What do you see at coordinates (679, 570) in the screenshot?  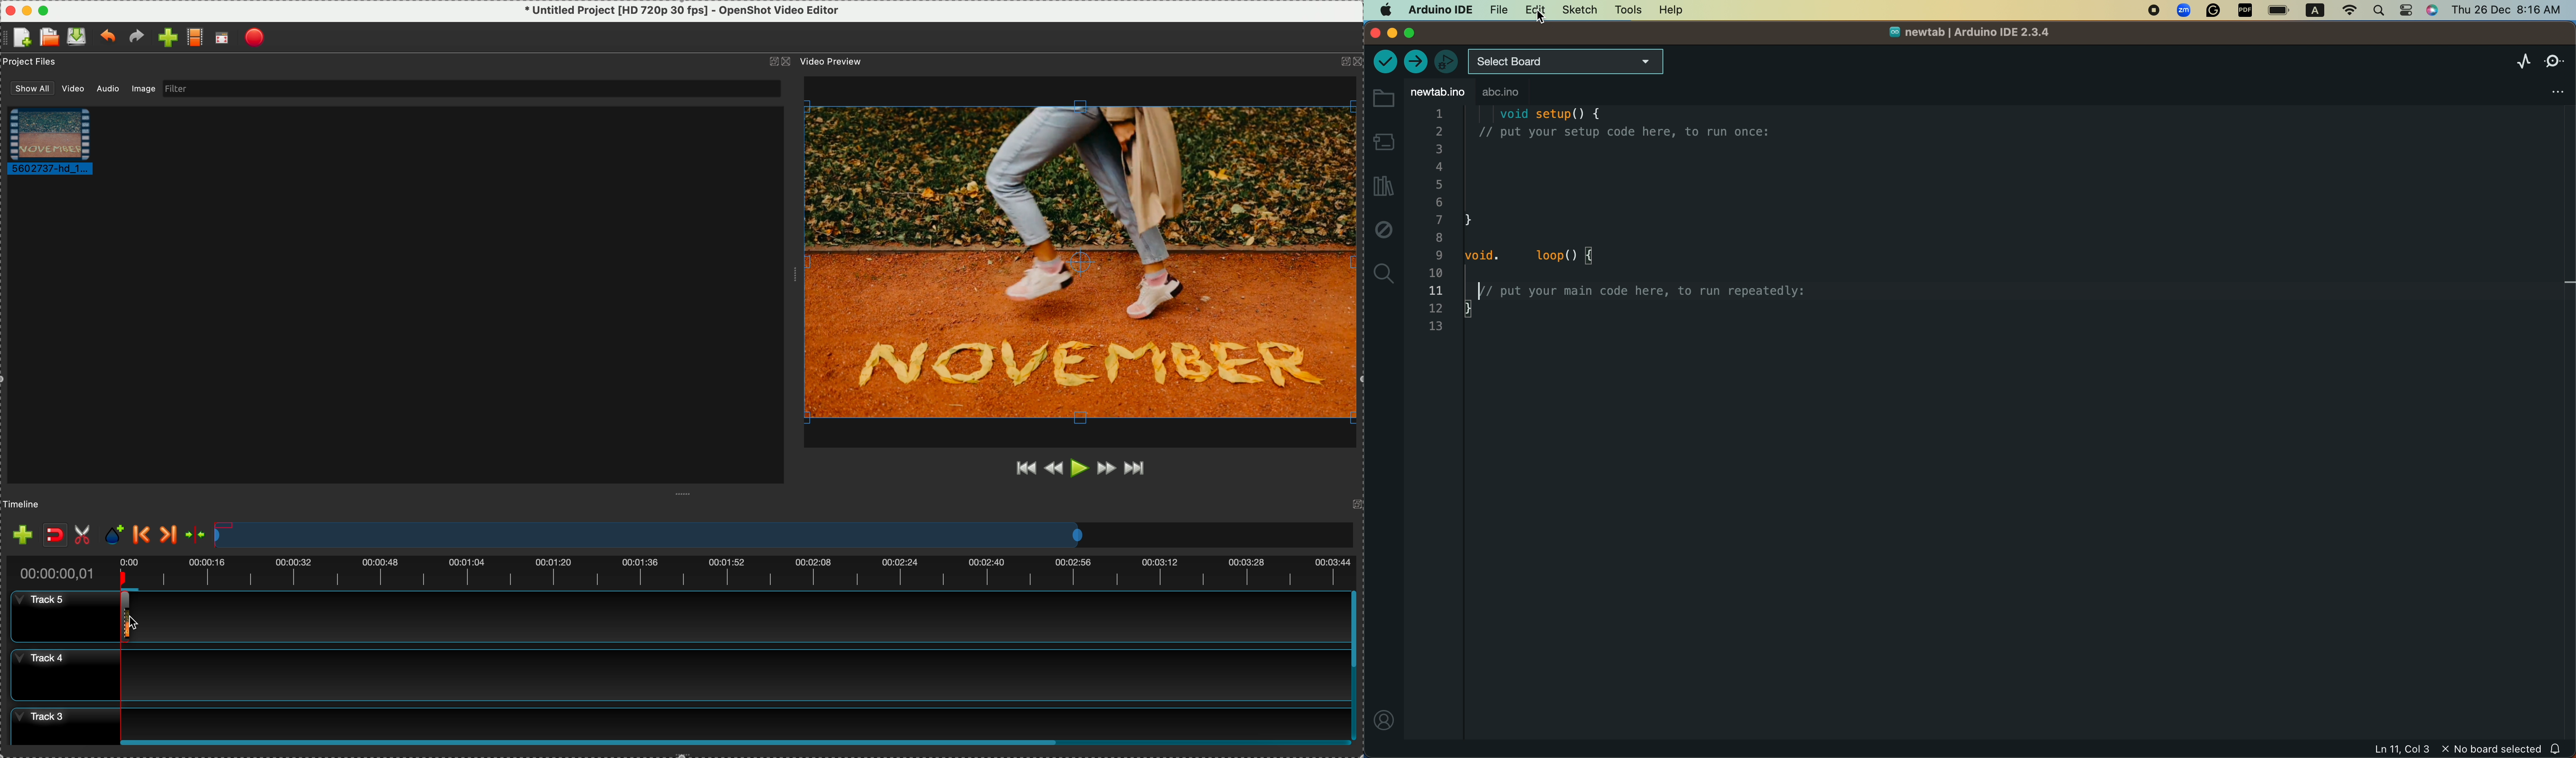 I see `timeline duration` at bounding box center [679, 570].